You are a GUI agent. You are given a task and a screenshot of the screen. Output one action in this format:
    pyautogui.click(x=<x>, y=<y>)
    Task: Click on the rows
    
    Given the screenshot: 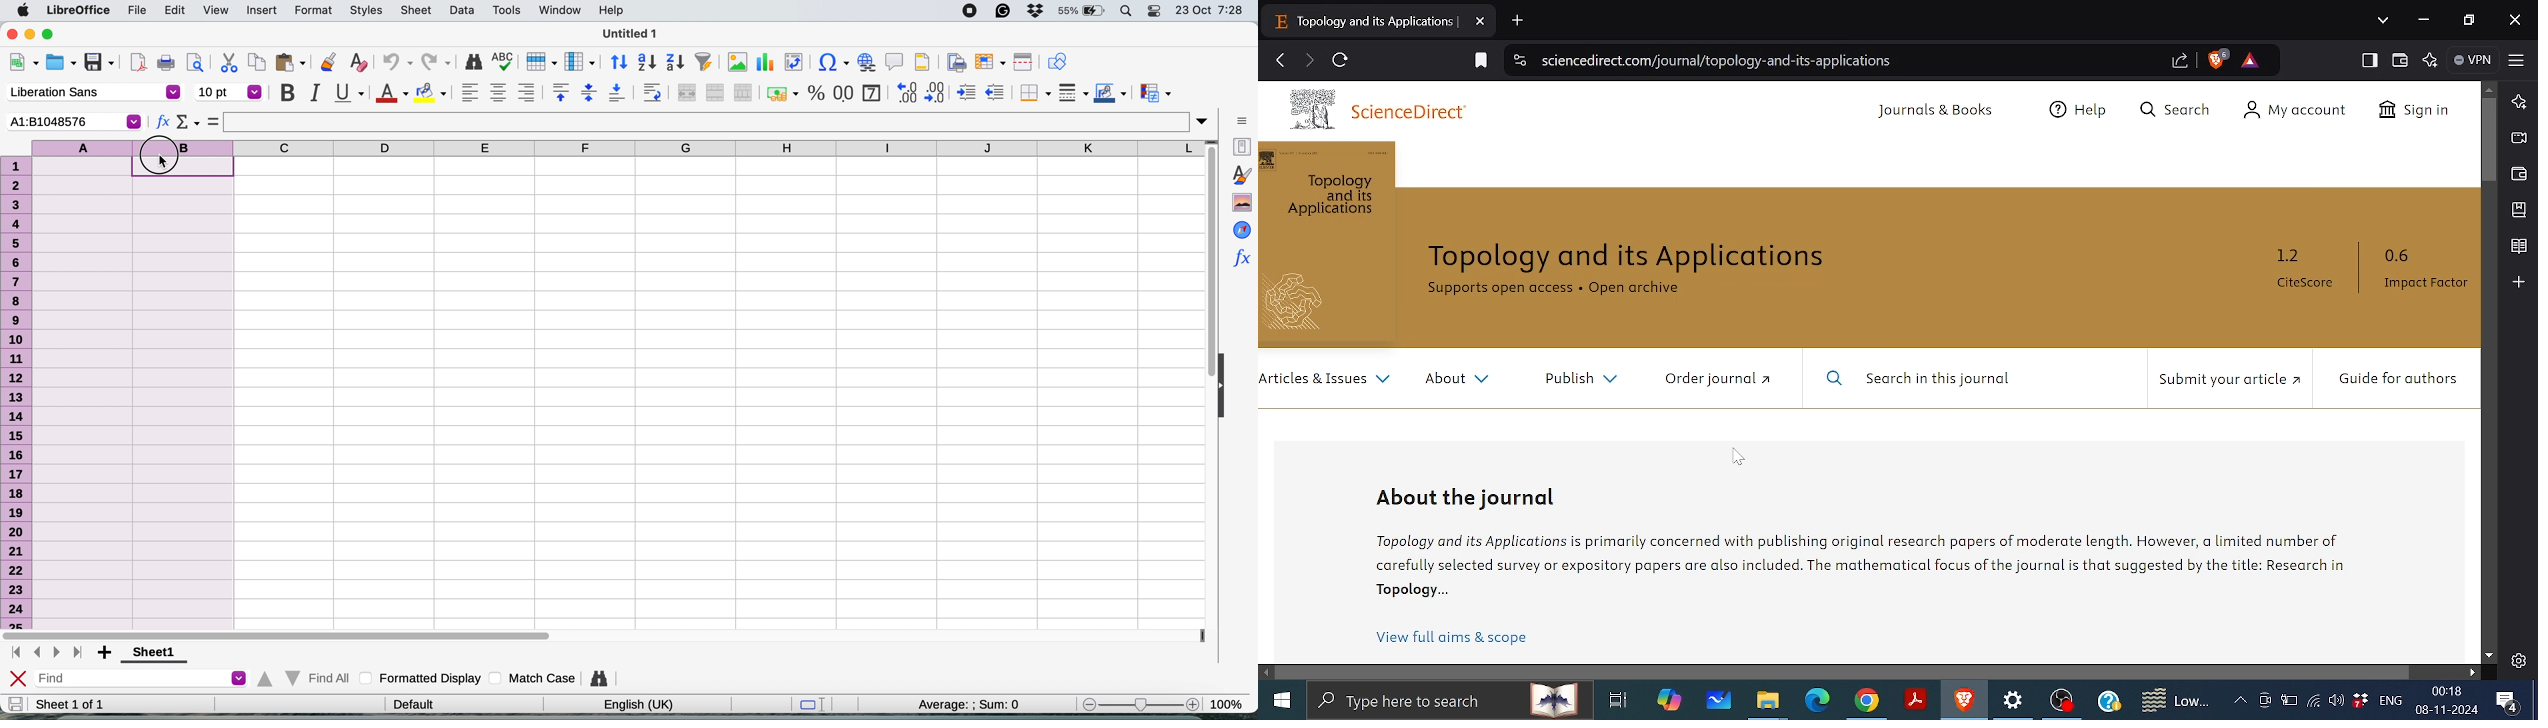 What is the action you would take?
    pyautogui.click(x=17, y=389)
    